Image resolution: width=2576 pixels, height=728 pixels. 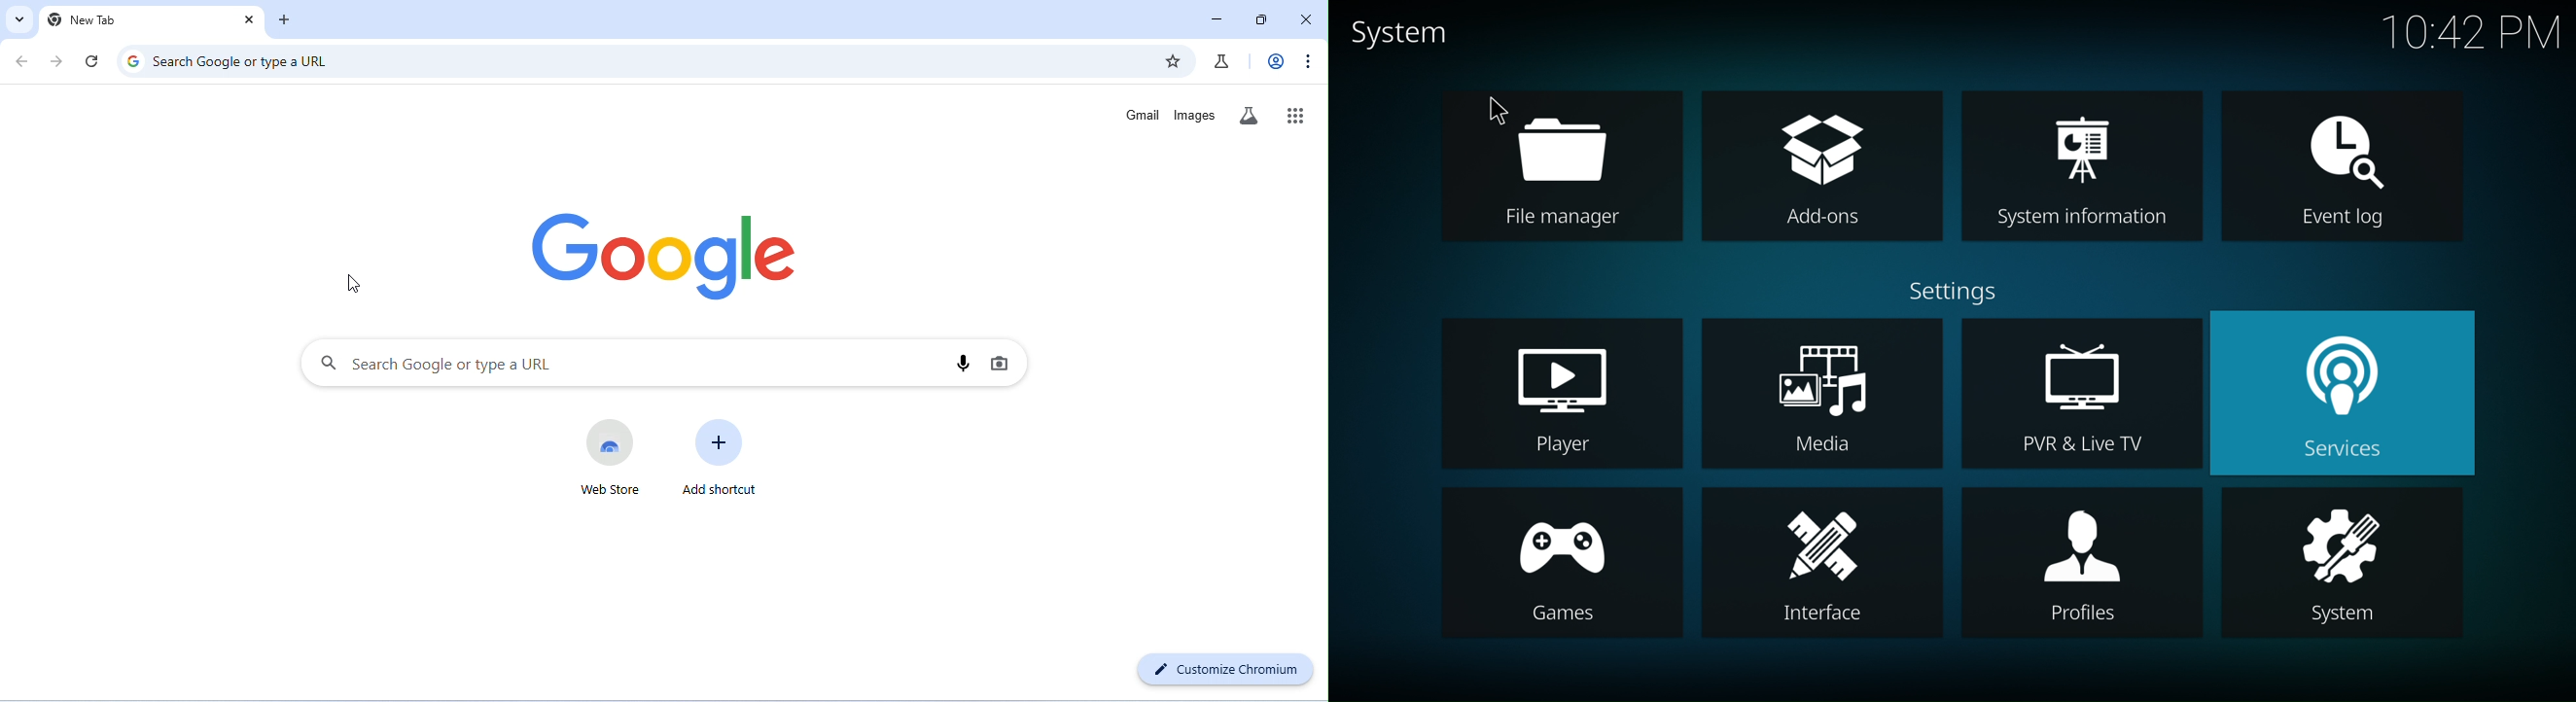 I want to click on settings, so click(x=1960, y=291).